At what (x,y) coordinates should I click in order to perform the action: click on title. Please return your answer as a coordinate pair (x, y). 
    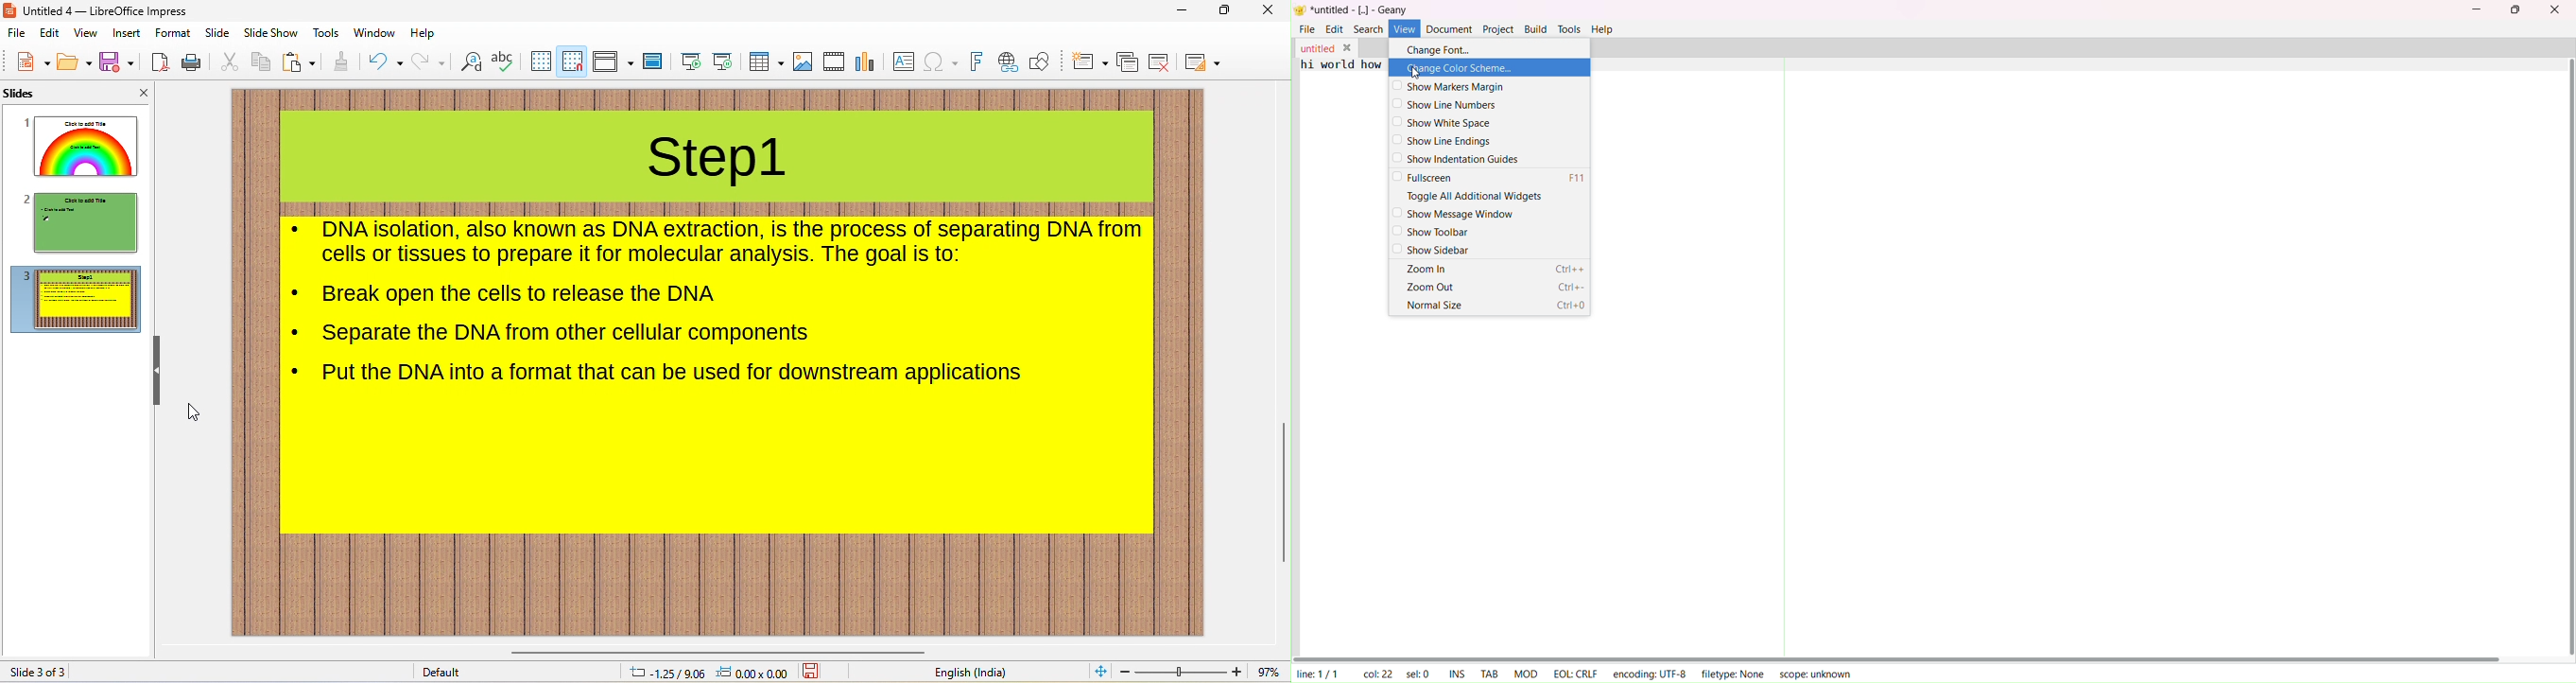
    Looking at the image, I should click on (108, 10).